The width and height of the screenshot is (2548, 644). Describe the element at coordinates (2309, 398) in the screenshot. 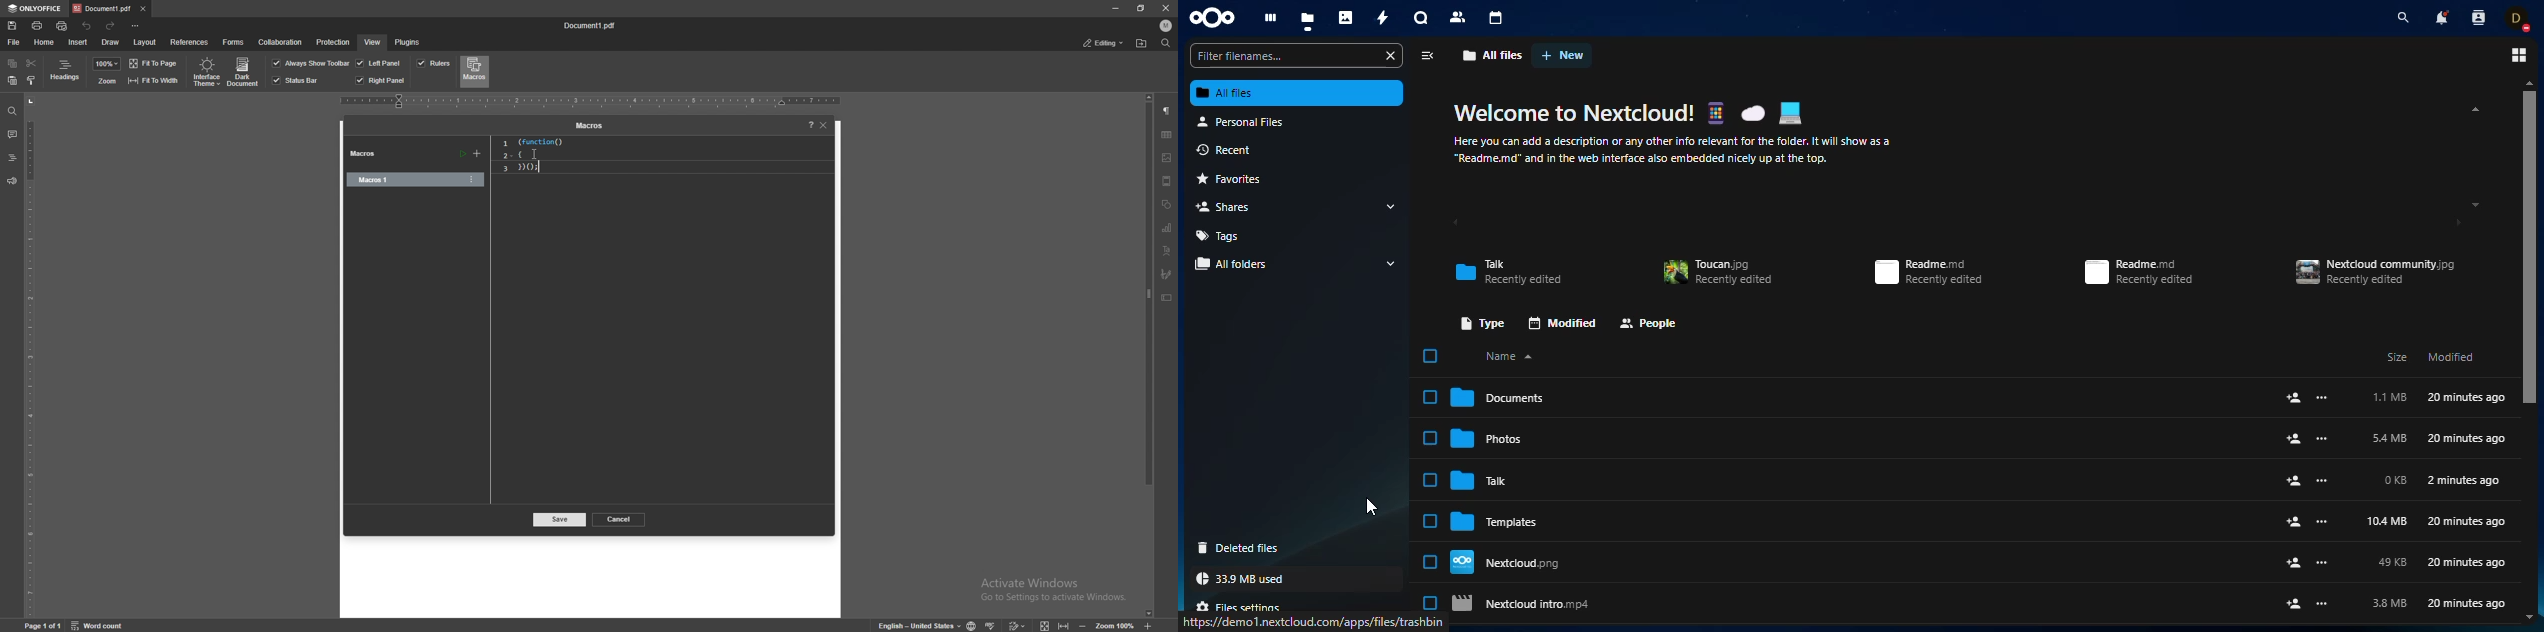

I see `Add` at that location.